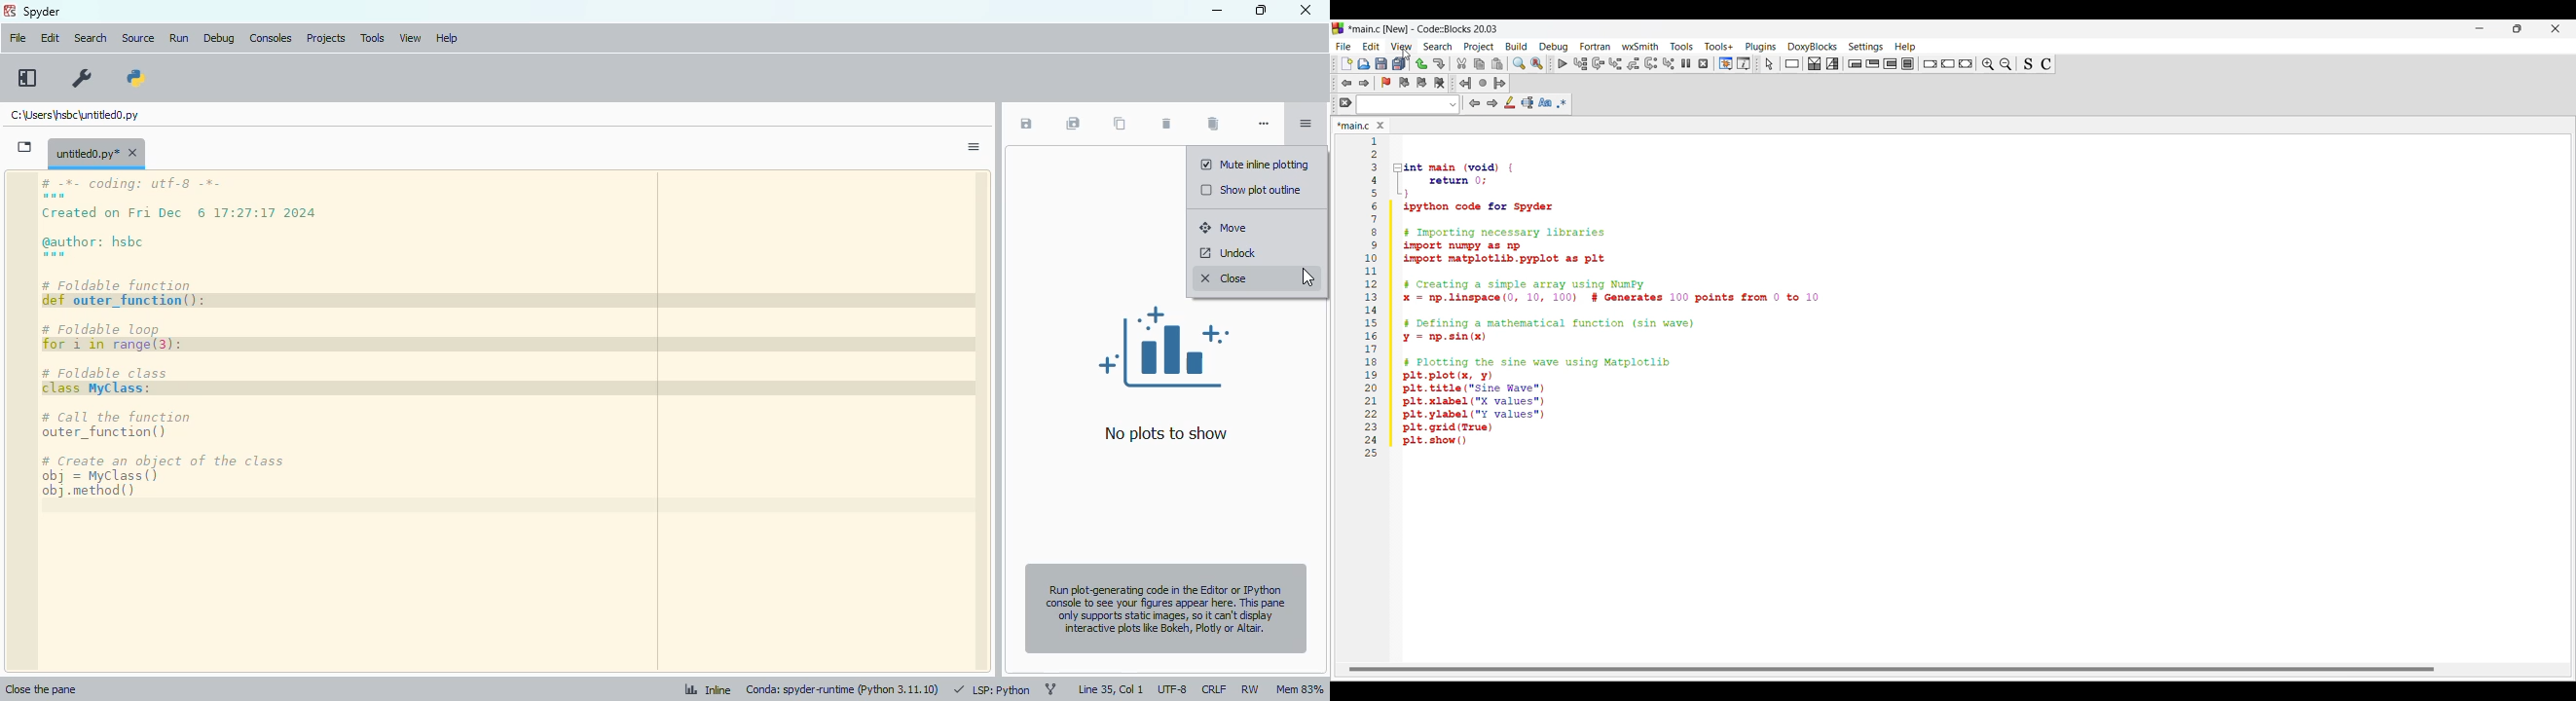  Describe the element at coordinates (1703, 64) in the screenshot. I see `Stop debugger` at that location.